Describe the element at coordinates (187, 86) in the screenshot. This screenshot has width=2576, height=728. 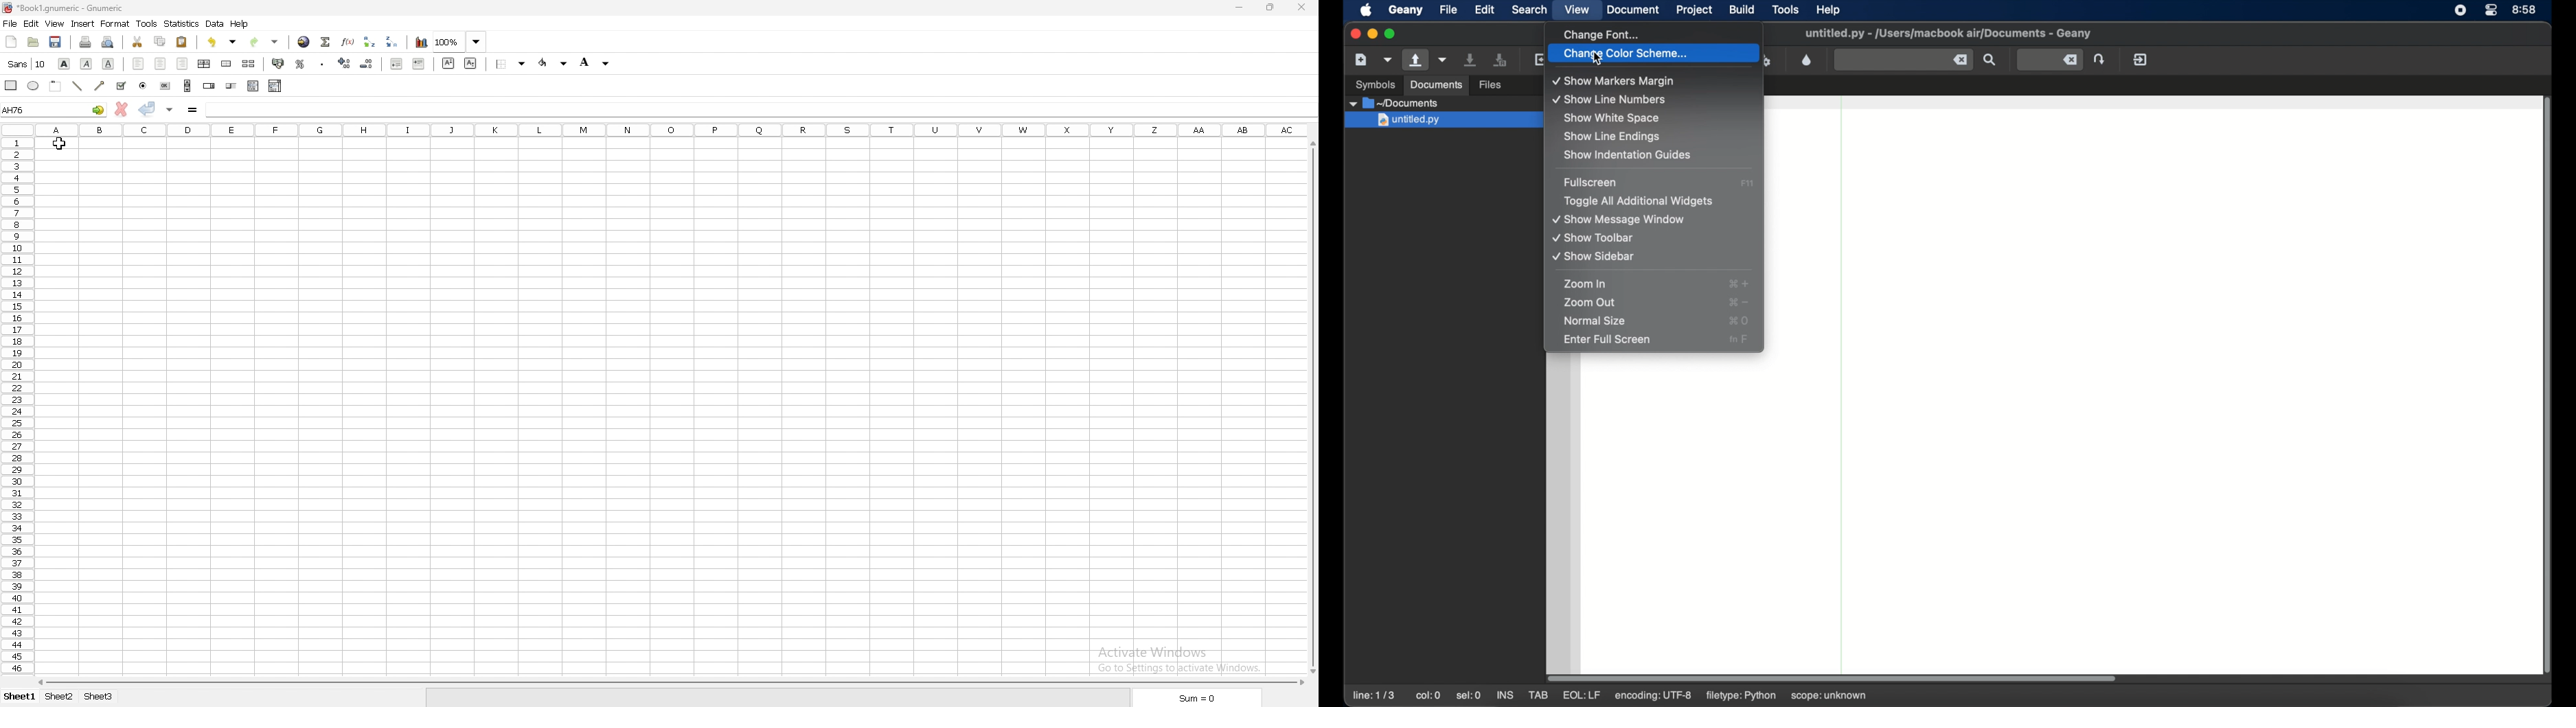
I see `scroll` at that location.